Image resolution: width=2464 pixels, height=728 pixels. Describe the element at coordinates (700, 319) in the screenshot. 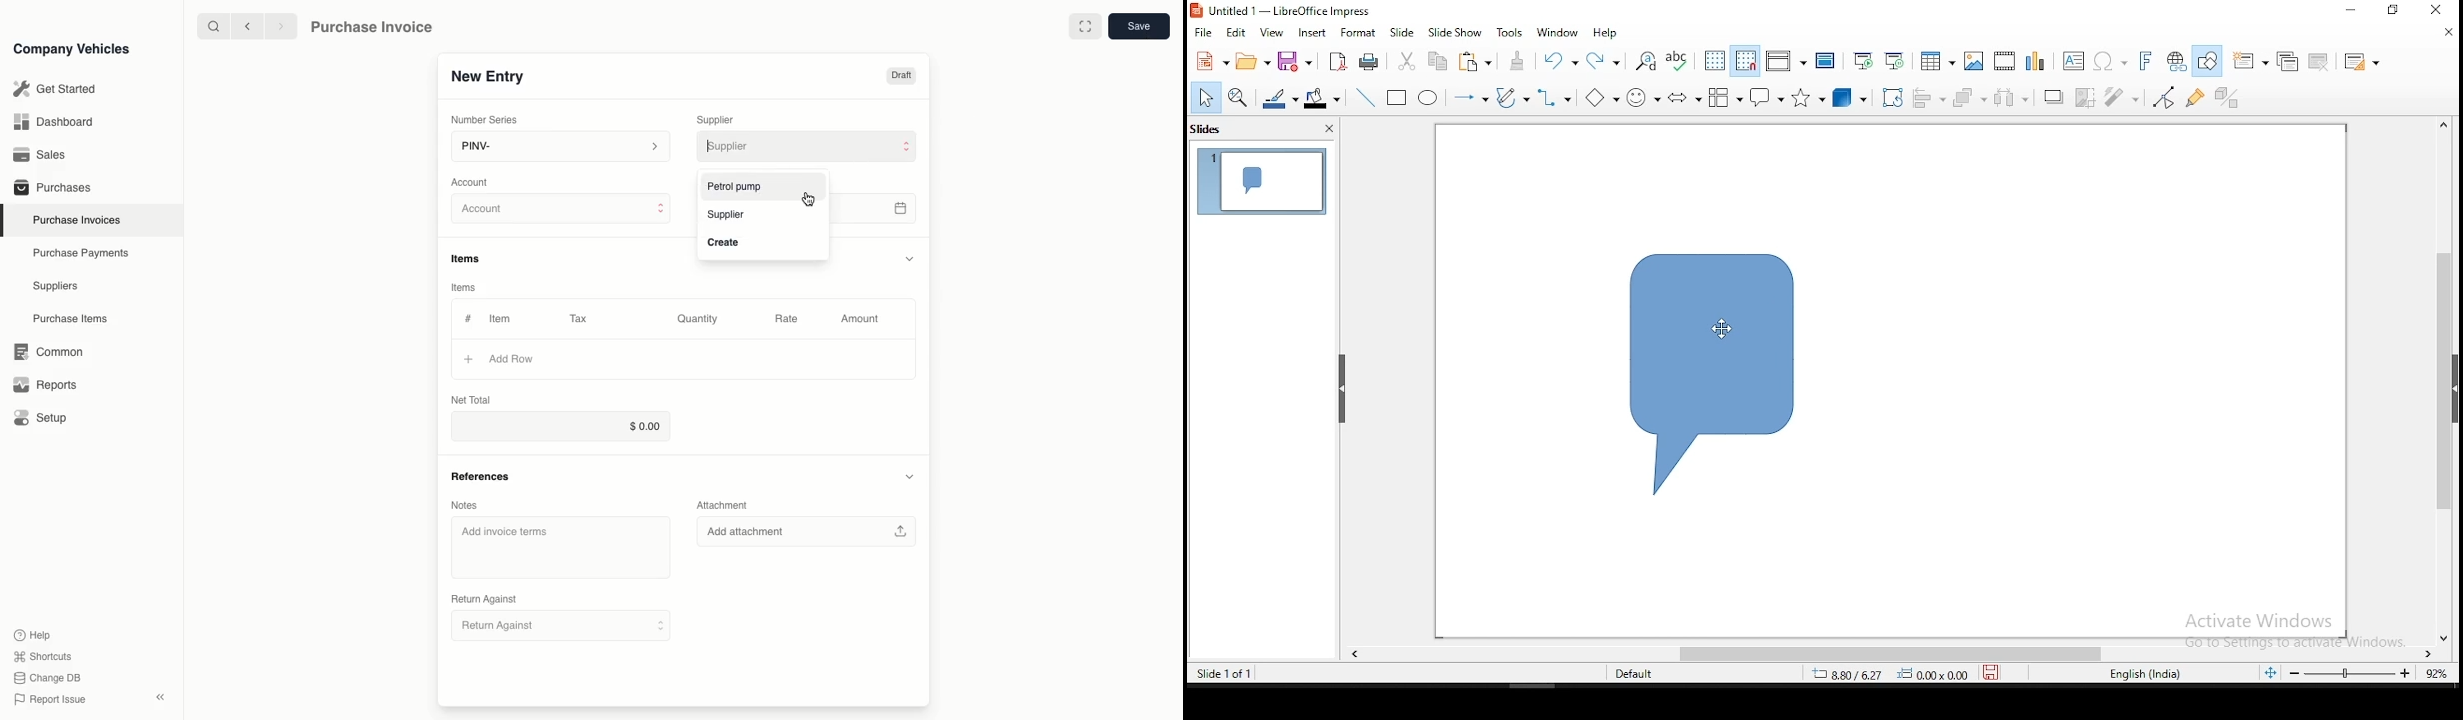

I see `Quantity` at that location.